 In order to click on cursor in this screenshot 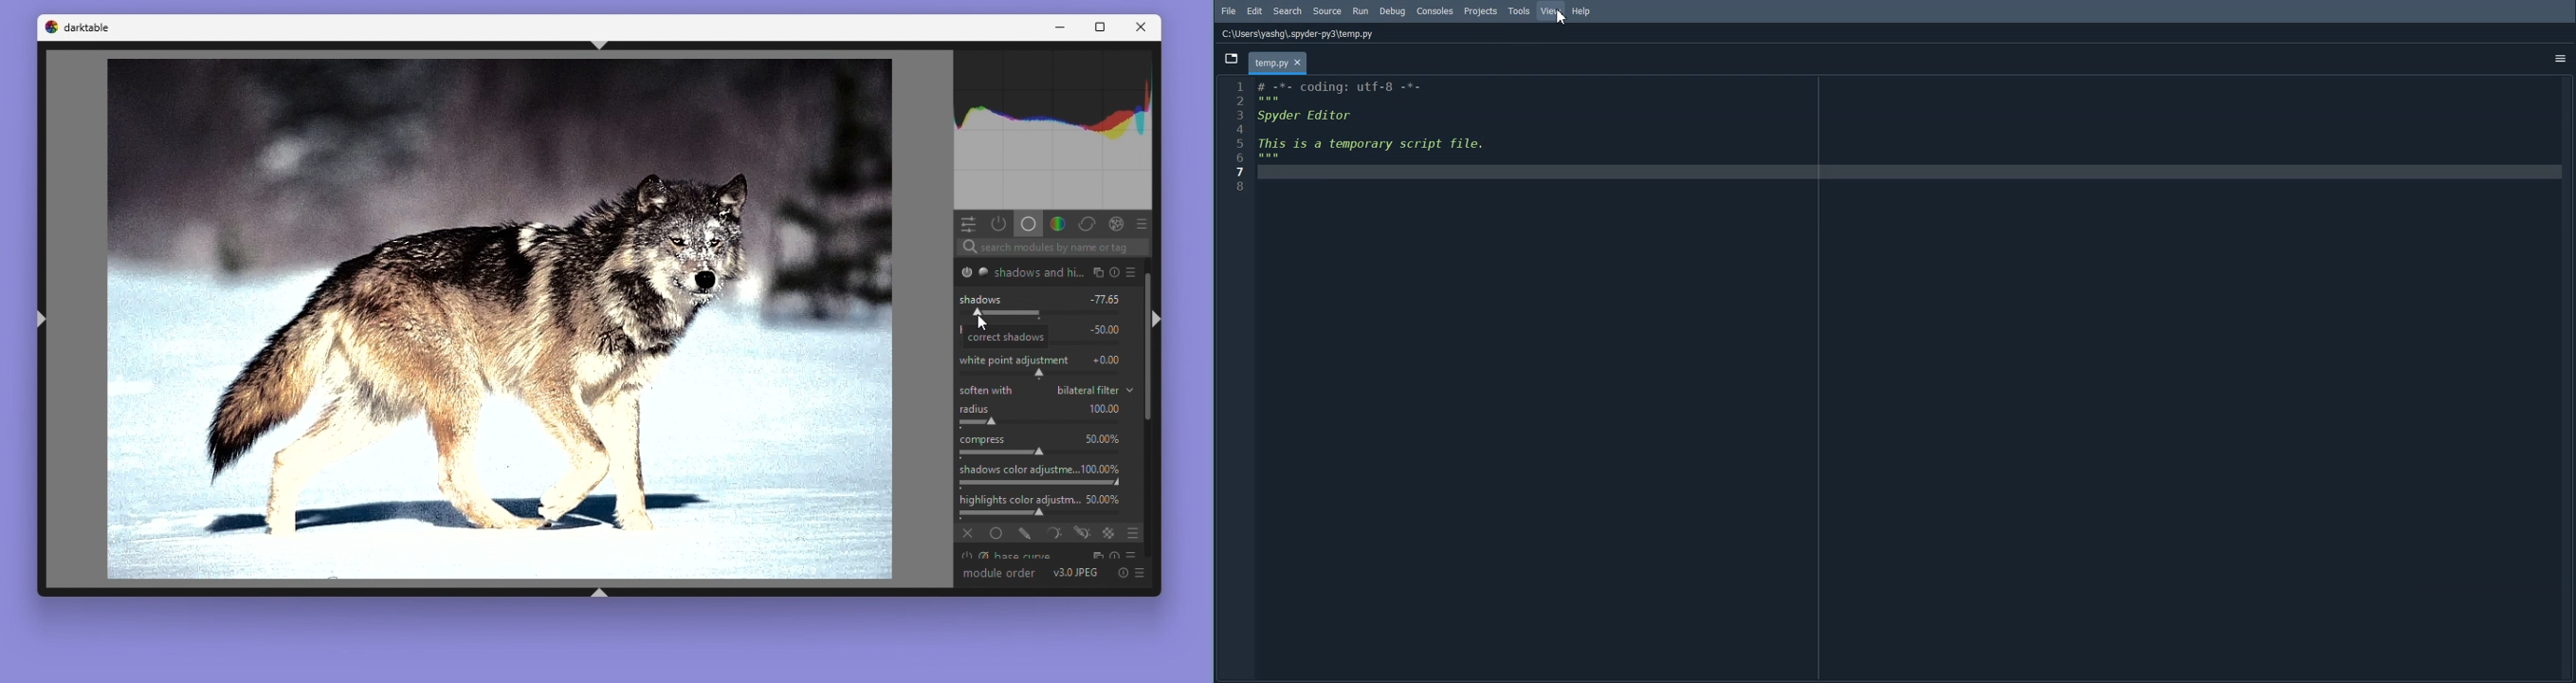, I will do `click(1556, 18)`.